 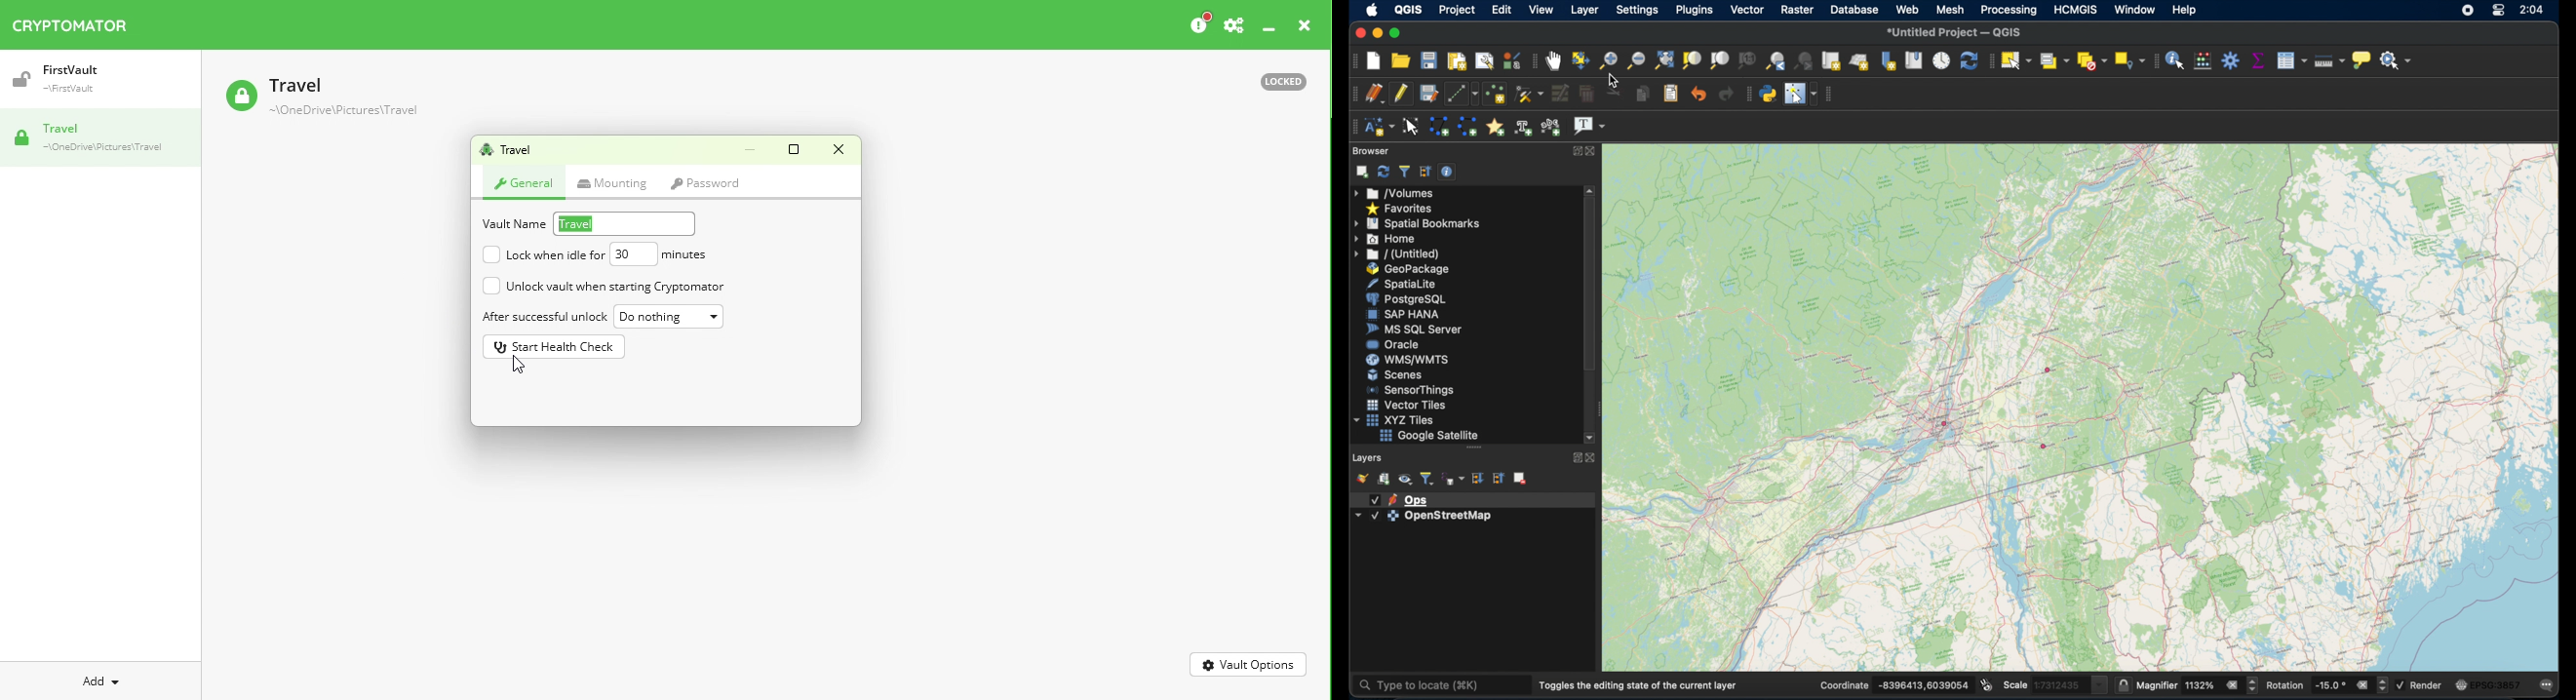 I want to click on new map view, so click(x=1830, y=61).